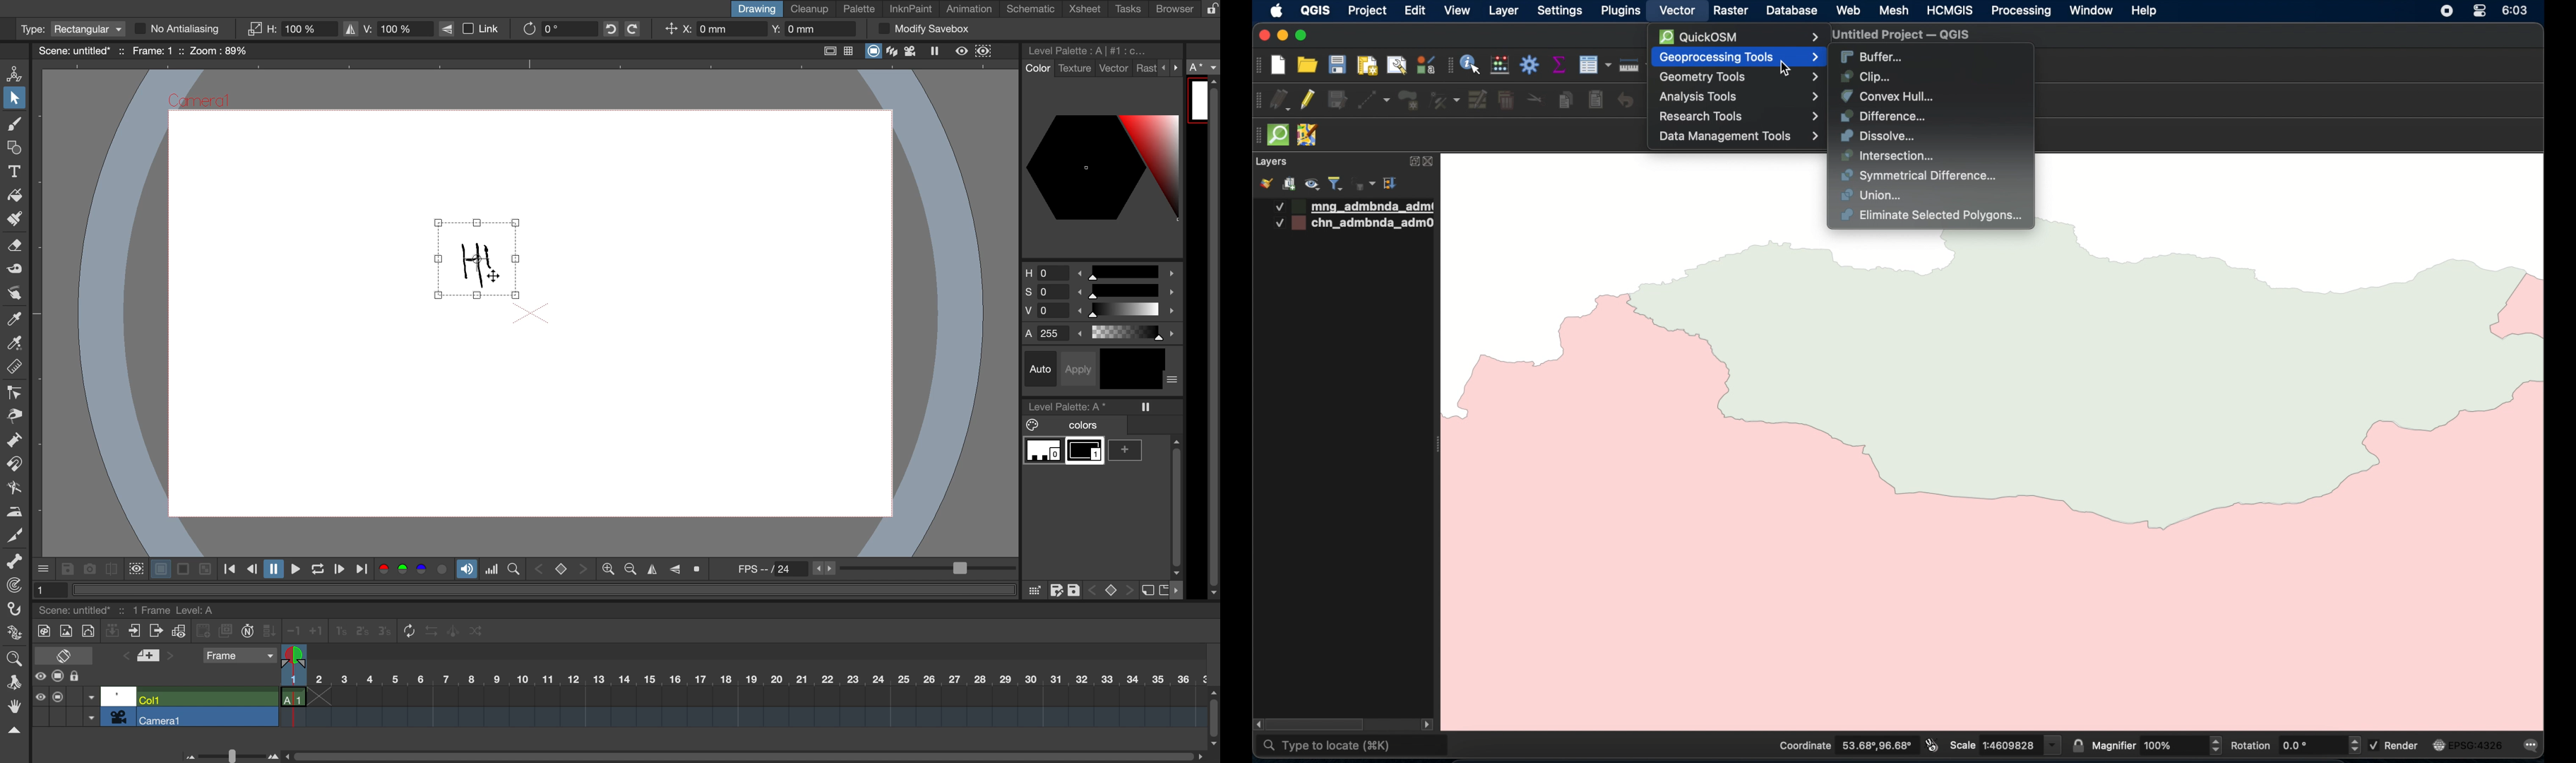 This screenshot has height=784, width=2576. I want to click on type rectangular, so click(70, 29).